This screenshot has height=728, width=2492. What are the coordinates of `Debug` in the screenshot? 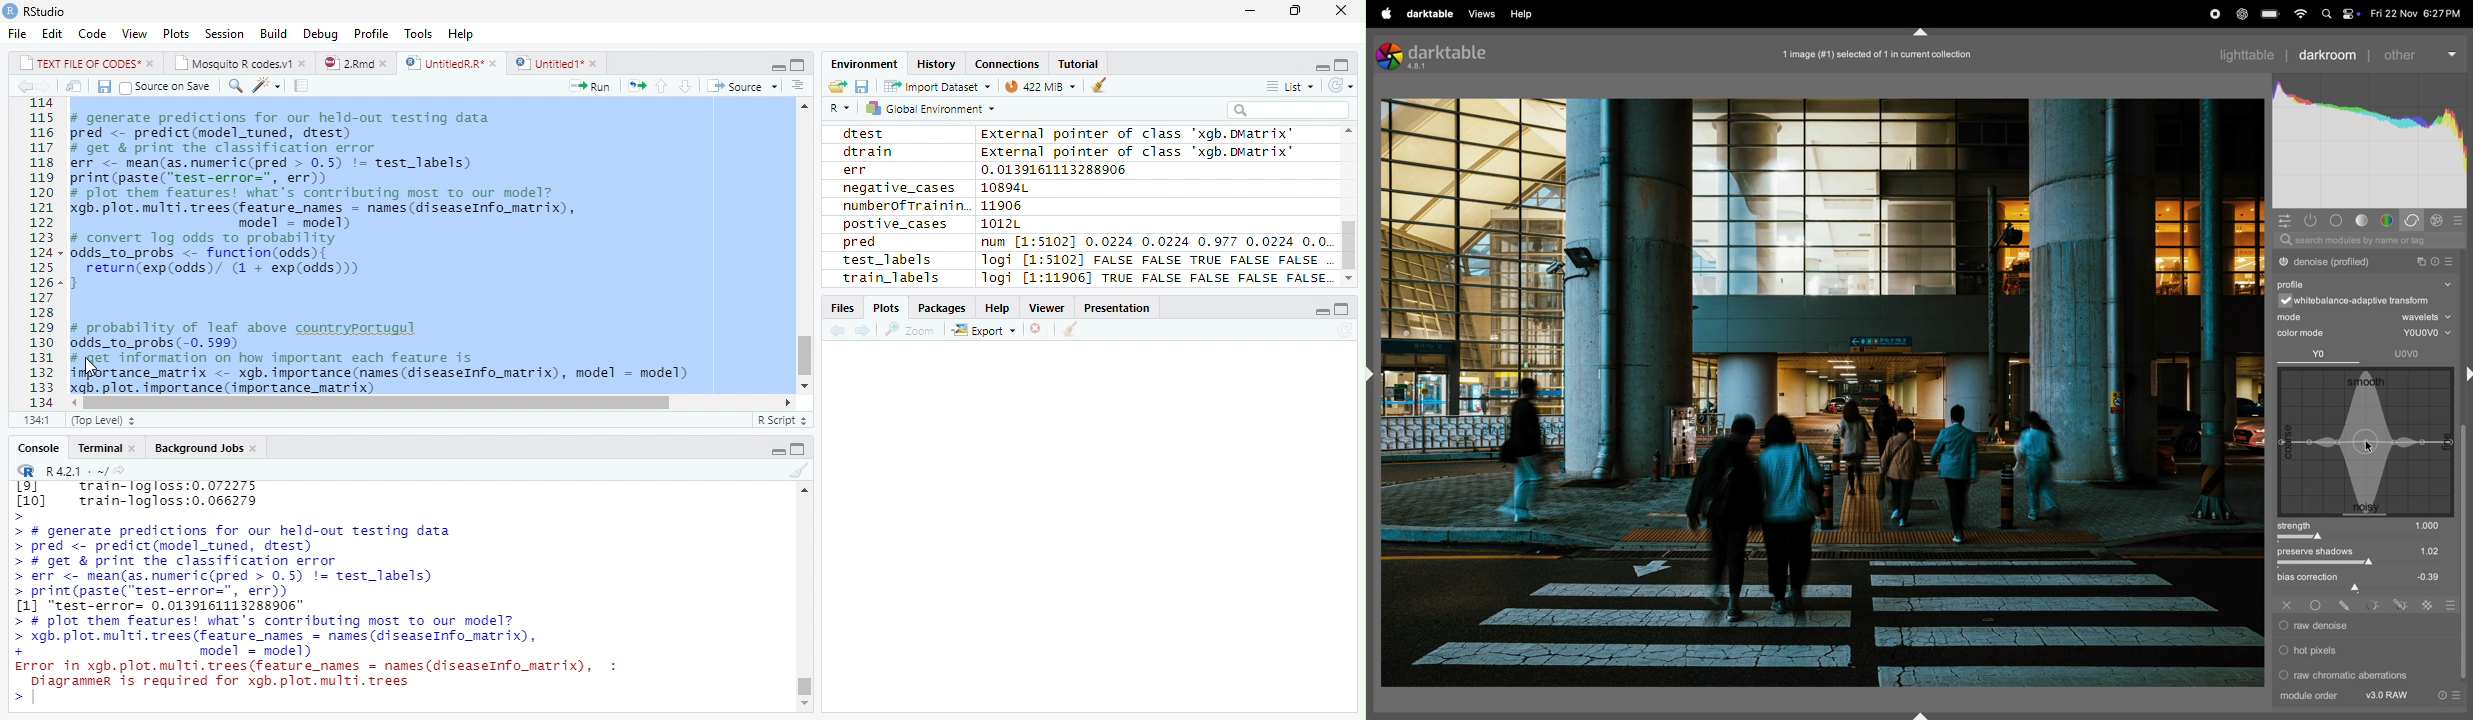 It's located at (319, 35).